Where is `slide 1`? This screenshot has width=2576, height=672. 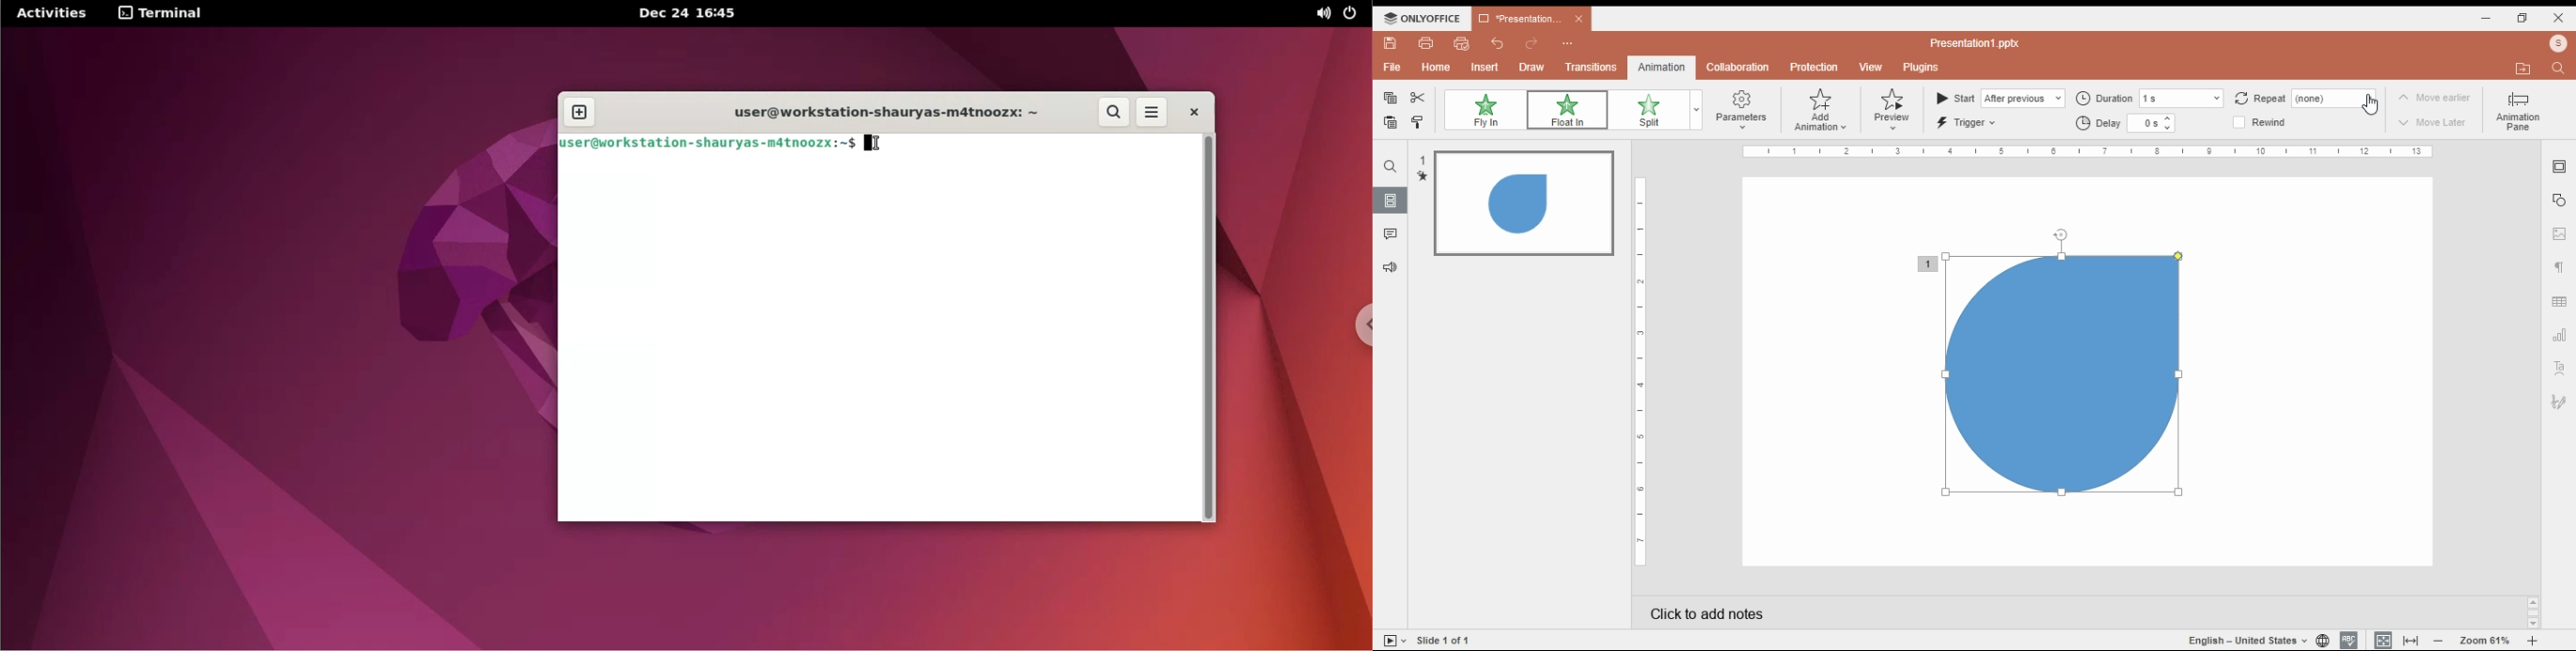 slide 1 is located at coordinates (1515, 204).